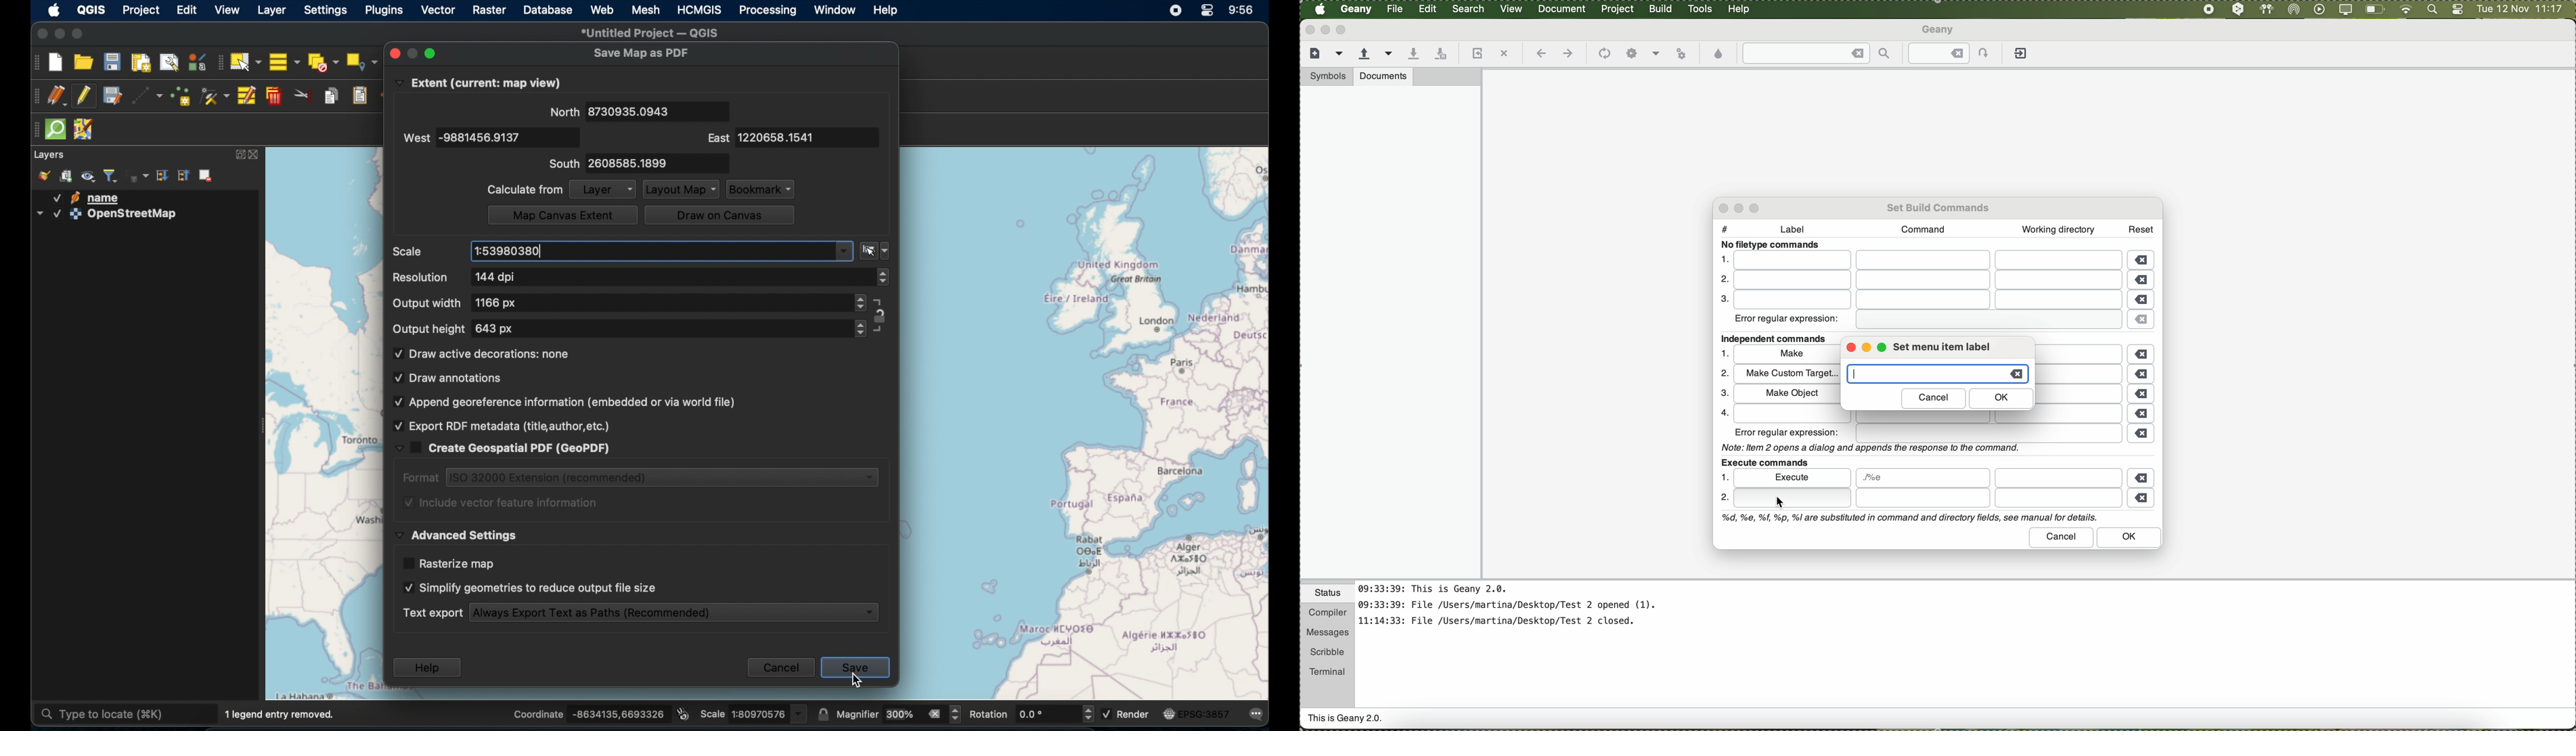 This screenshot has width=2576, height=756. What do you see at coordinates (1778, 339) in the screenshot?
I see `independent commands` at bounding box center [1778, 339].